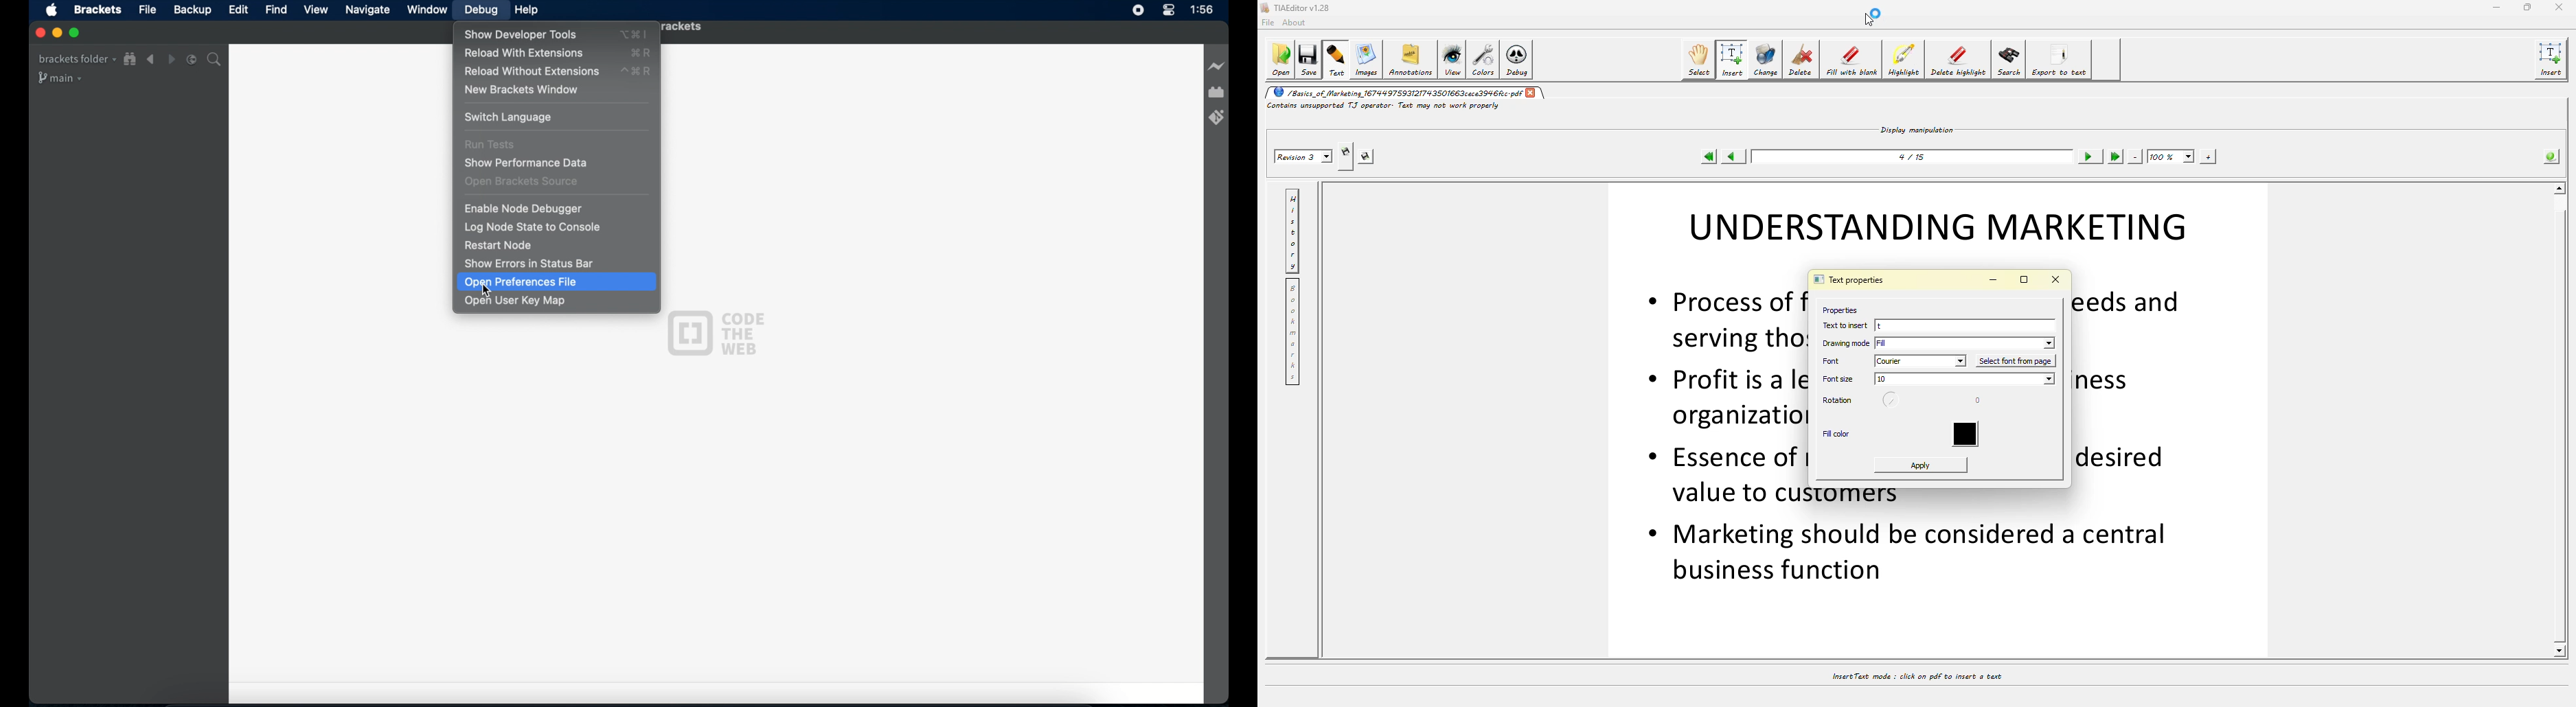 This screenshot has width=2576, height=728. Describe the element at coordinates (1216, 66) in the screenshot. I see `live preview` at that location.